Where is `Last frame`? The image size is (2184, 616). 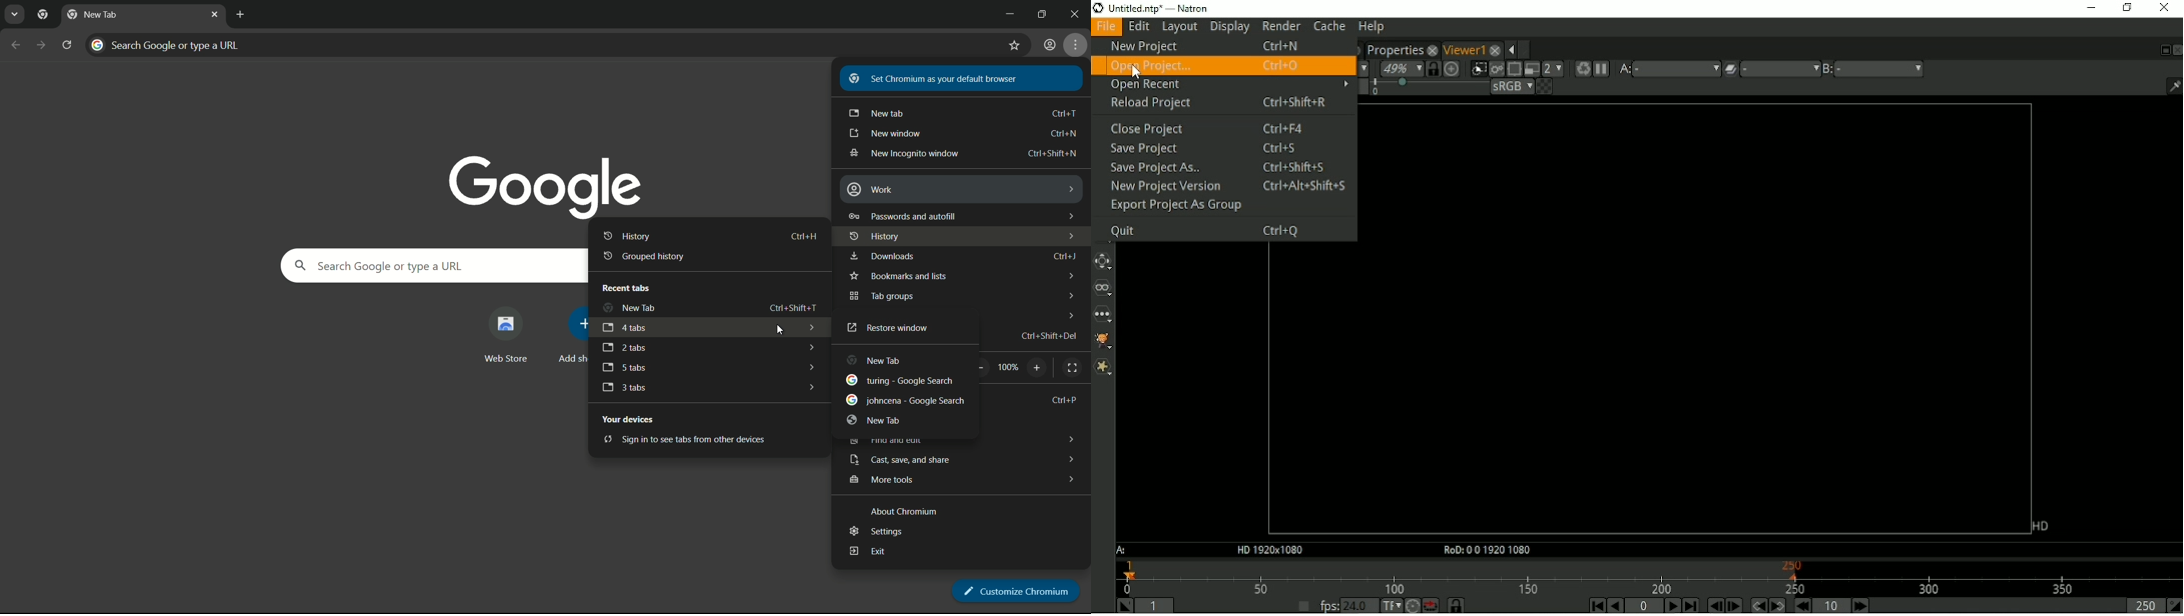
Last frame is located at coordinates (1690, 605).